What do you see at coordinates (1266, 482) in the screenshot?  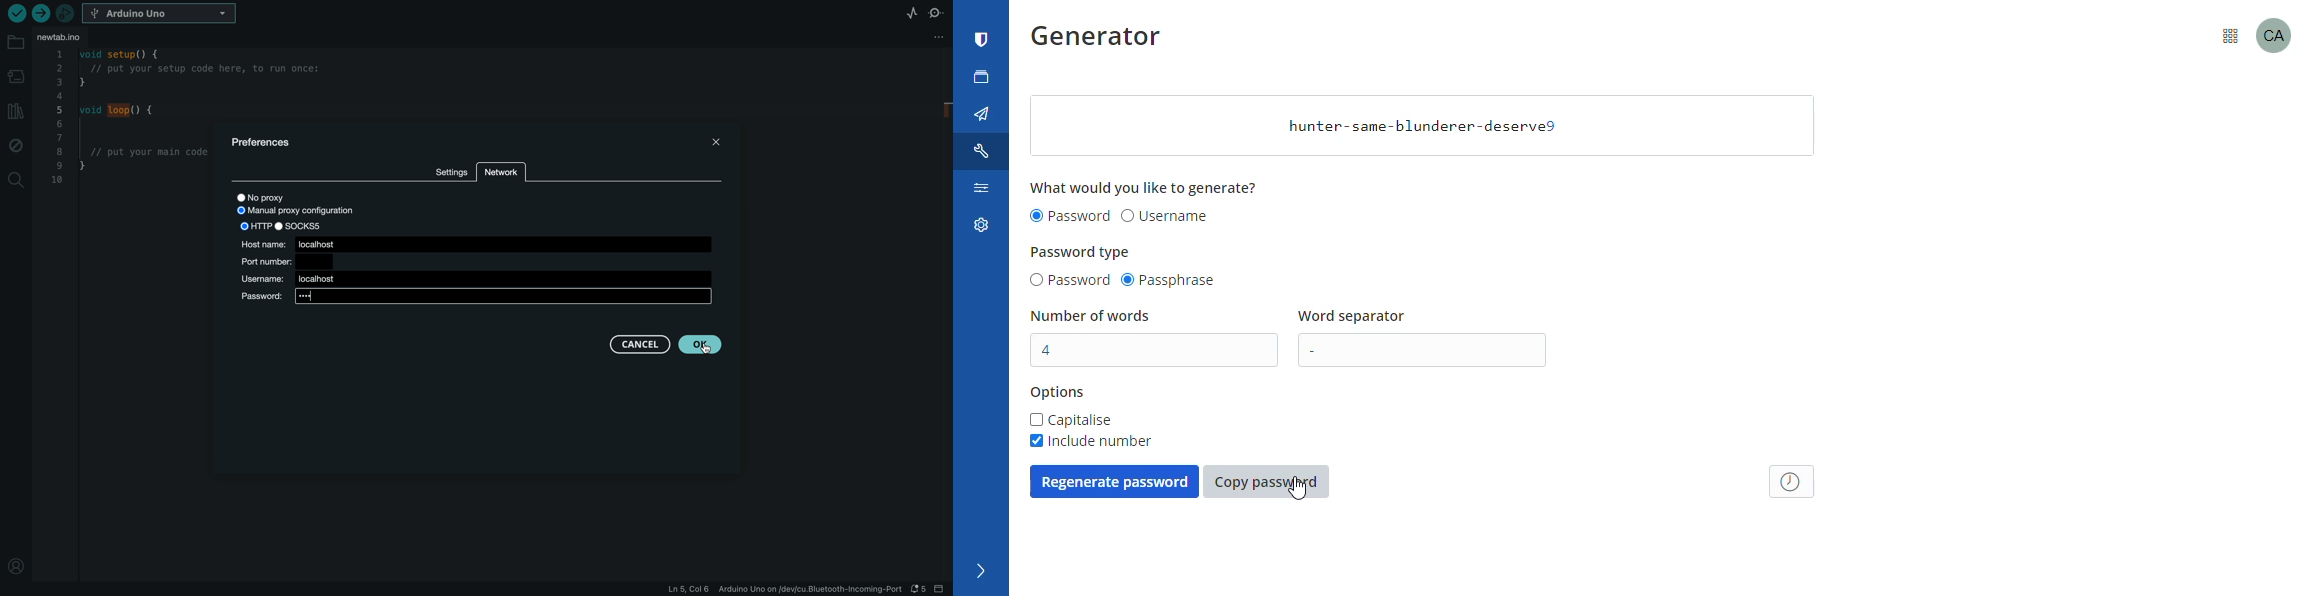 I see `copy password` at bounding box center [1266, 482].